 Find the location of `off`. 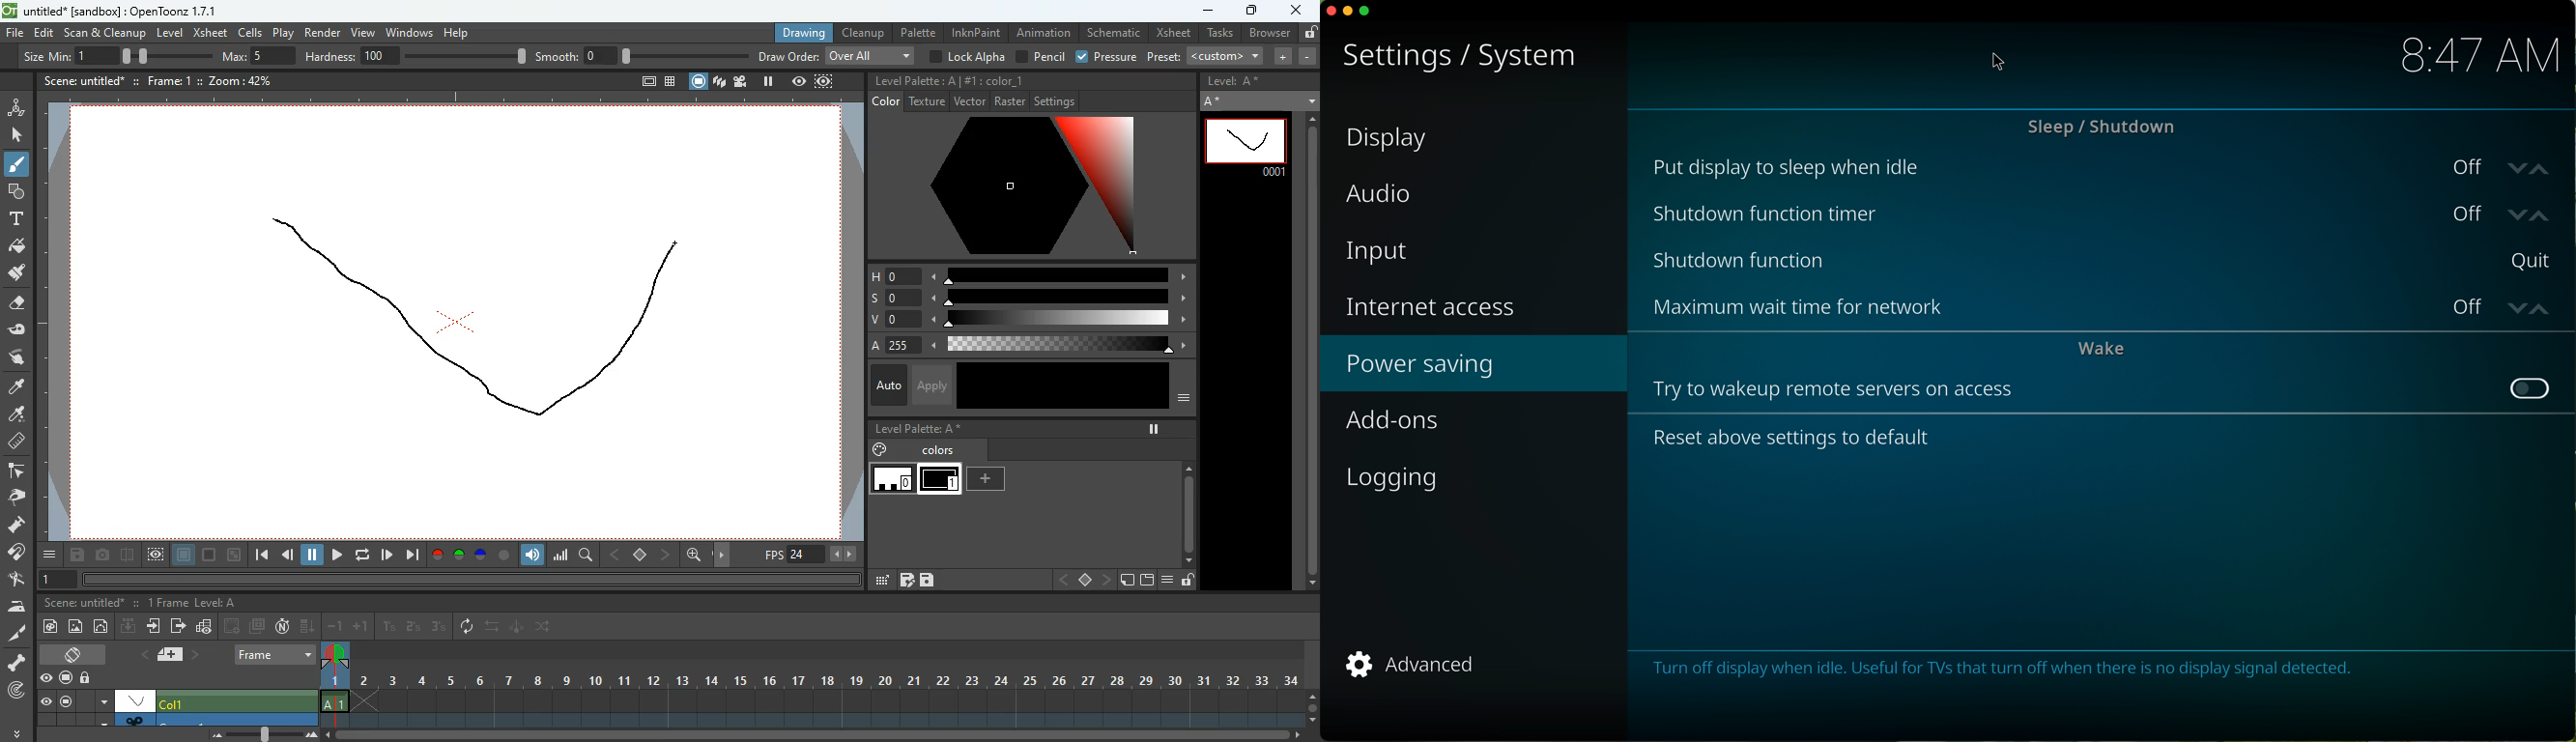

off is located at coordinates (2469, 166).